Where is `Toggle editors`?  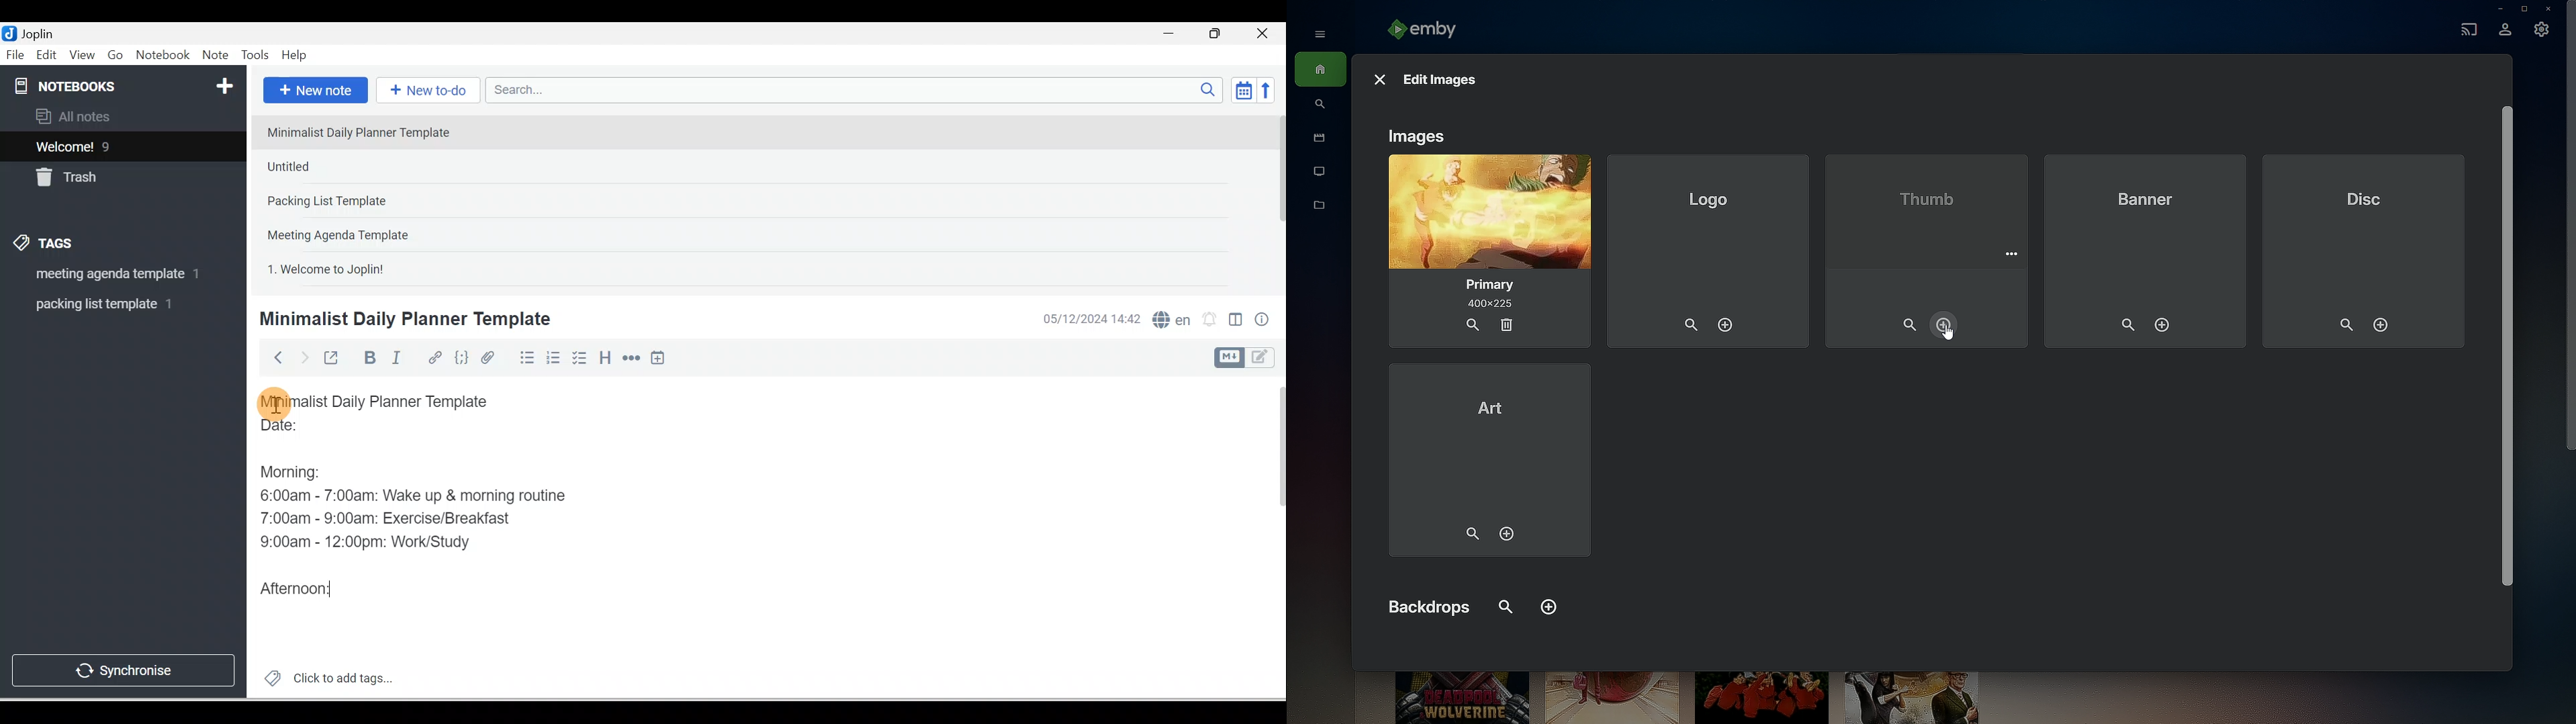 Toggle editors is located at coordinates (1236, 322).